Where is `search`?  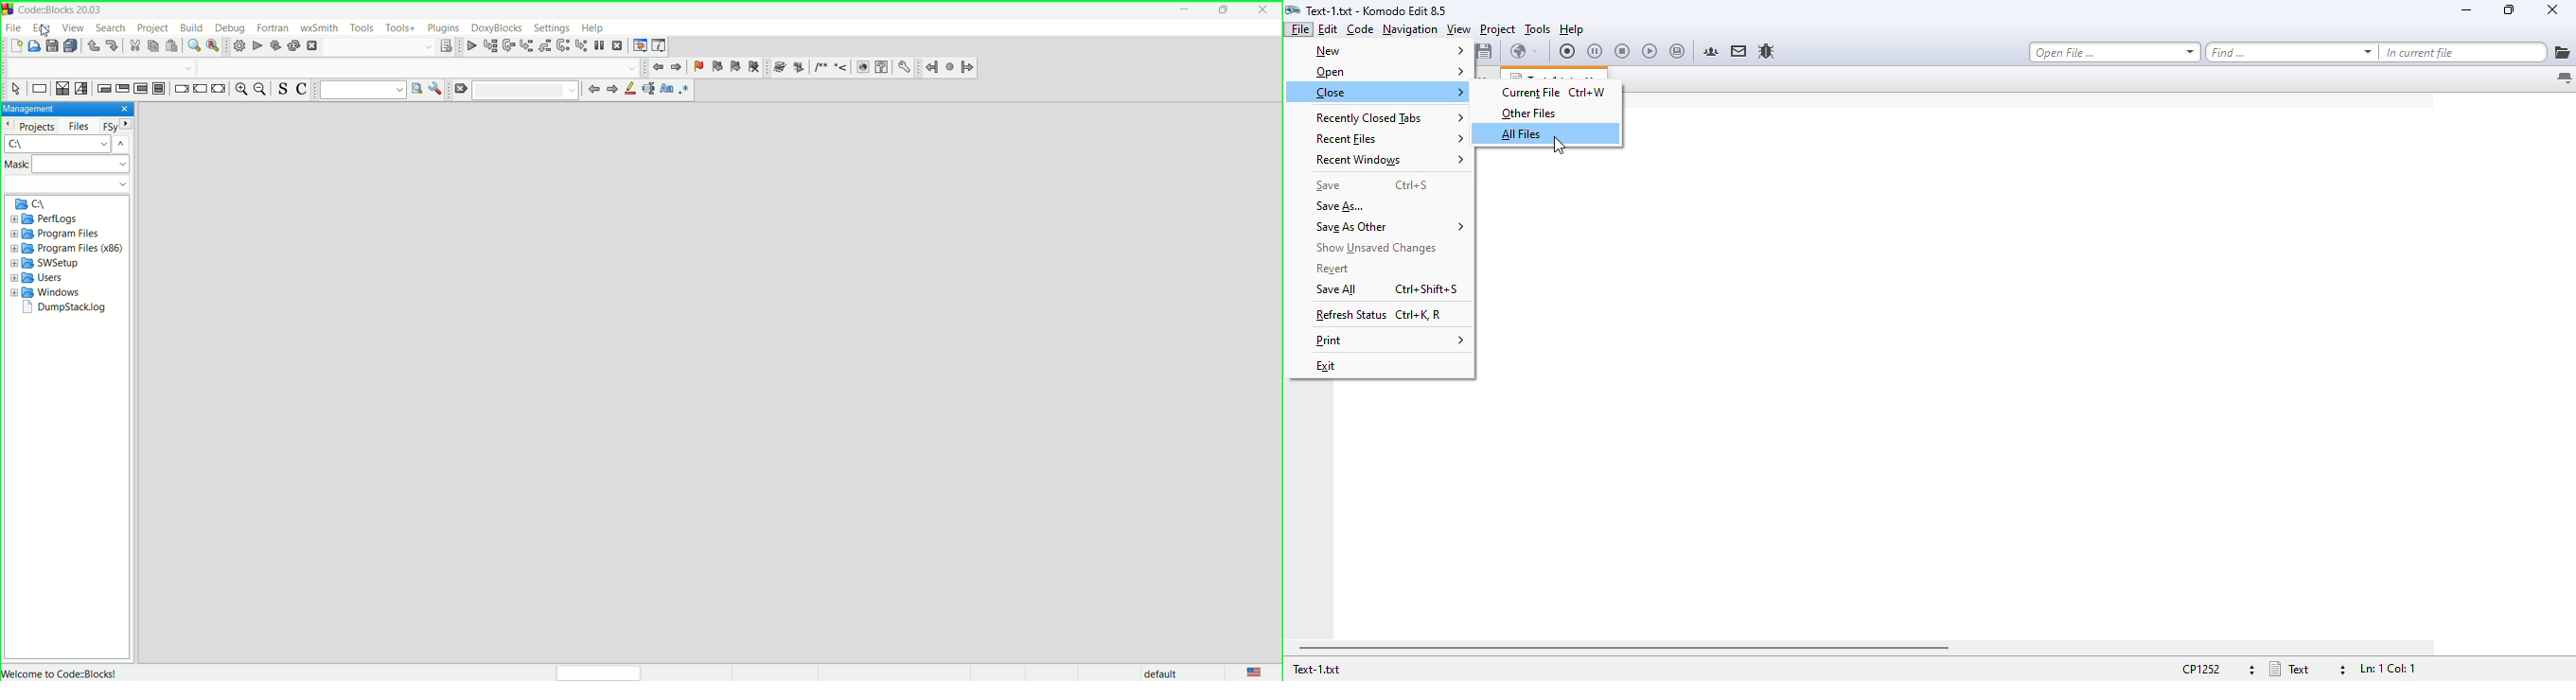 search is located at coordinates (110, 27).